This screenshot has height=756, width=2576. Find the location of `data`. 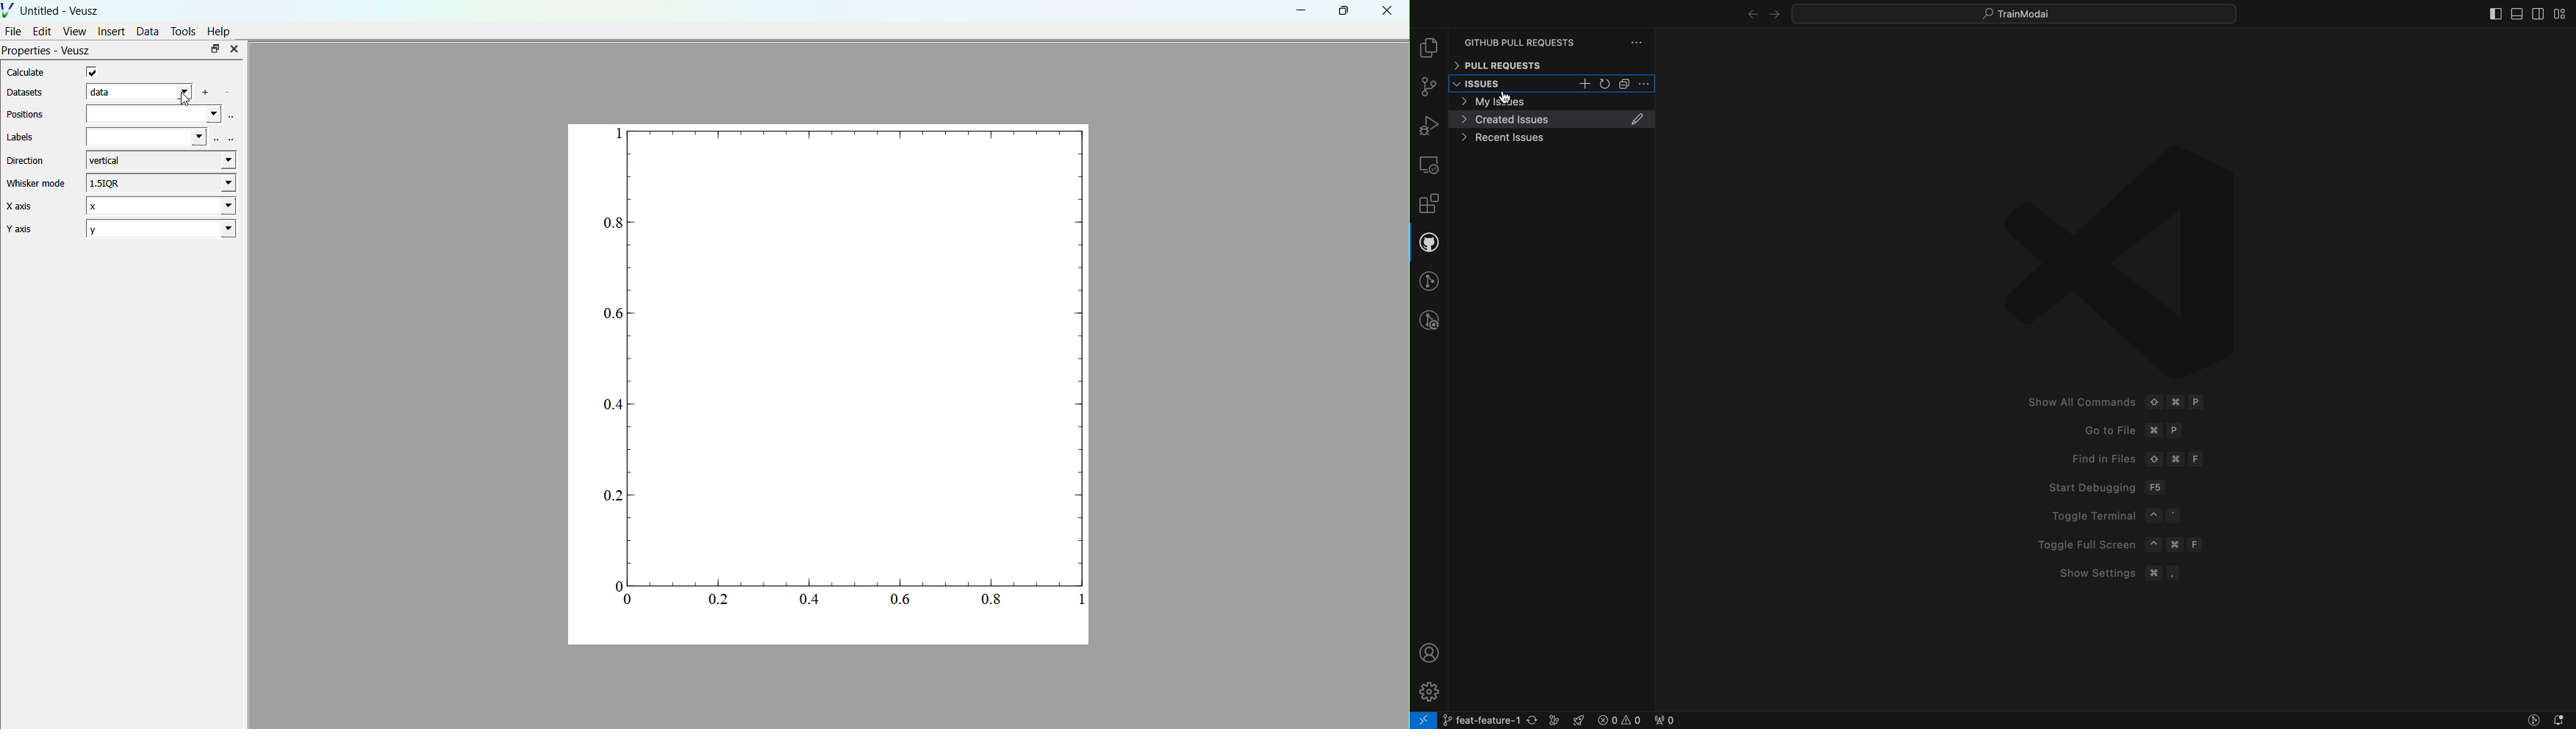

data is located at coordinates (140, 91).